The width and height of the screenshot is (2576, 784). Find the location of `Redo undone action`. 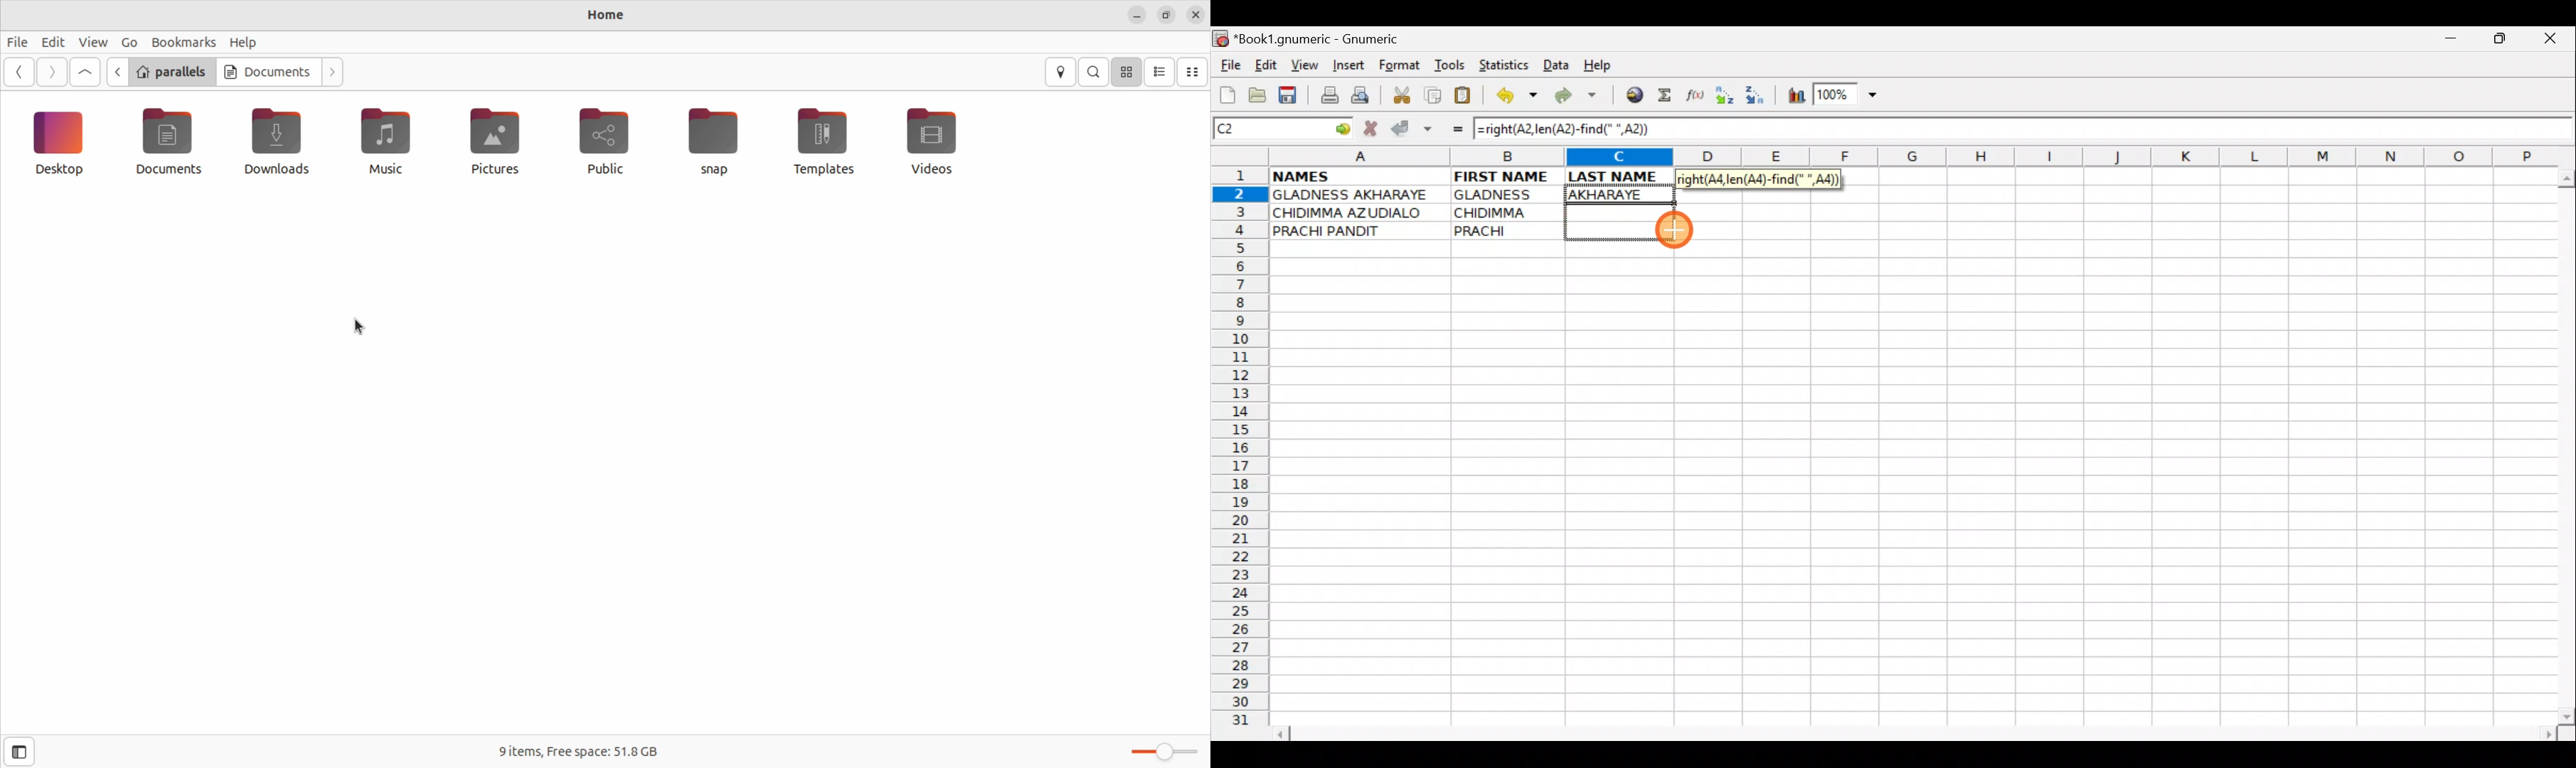

Redo undone action is located at coordinates (1579, 97).